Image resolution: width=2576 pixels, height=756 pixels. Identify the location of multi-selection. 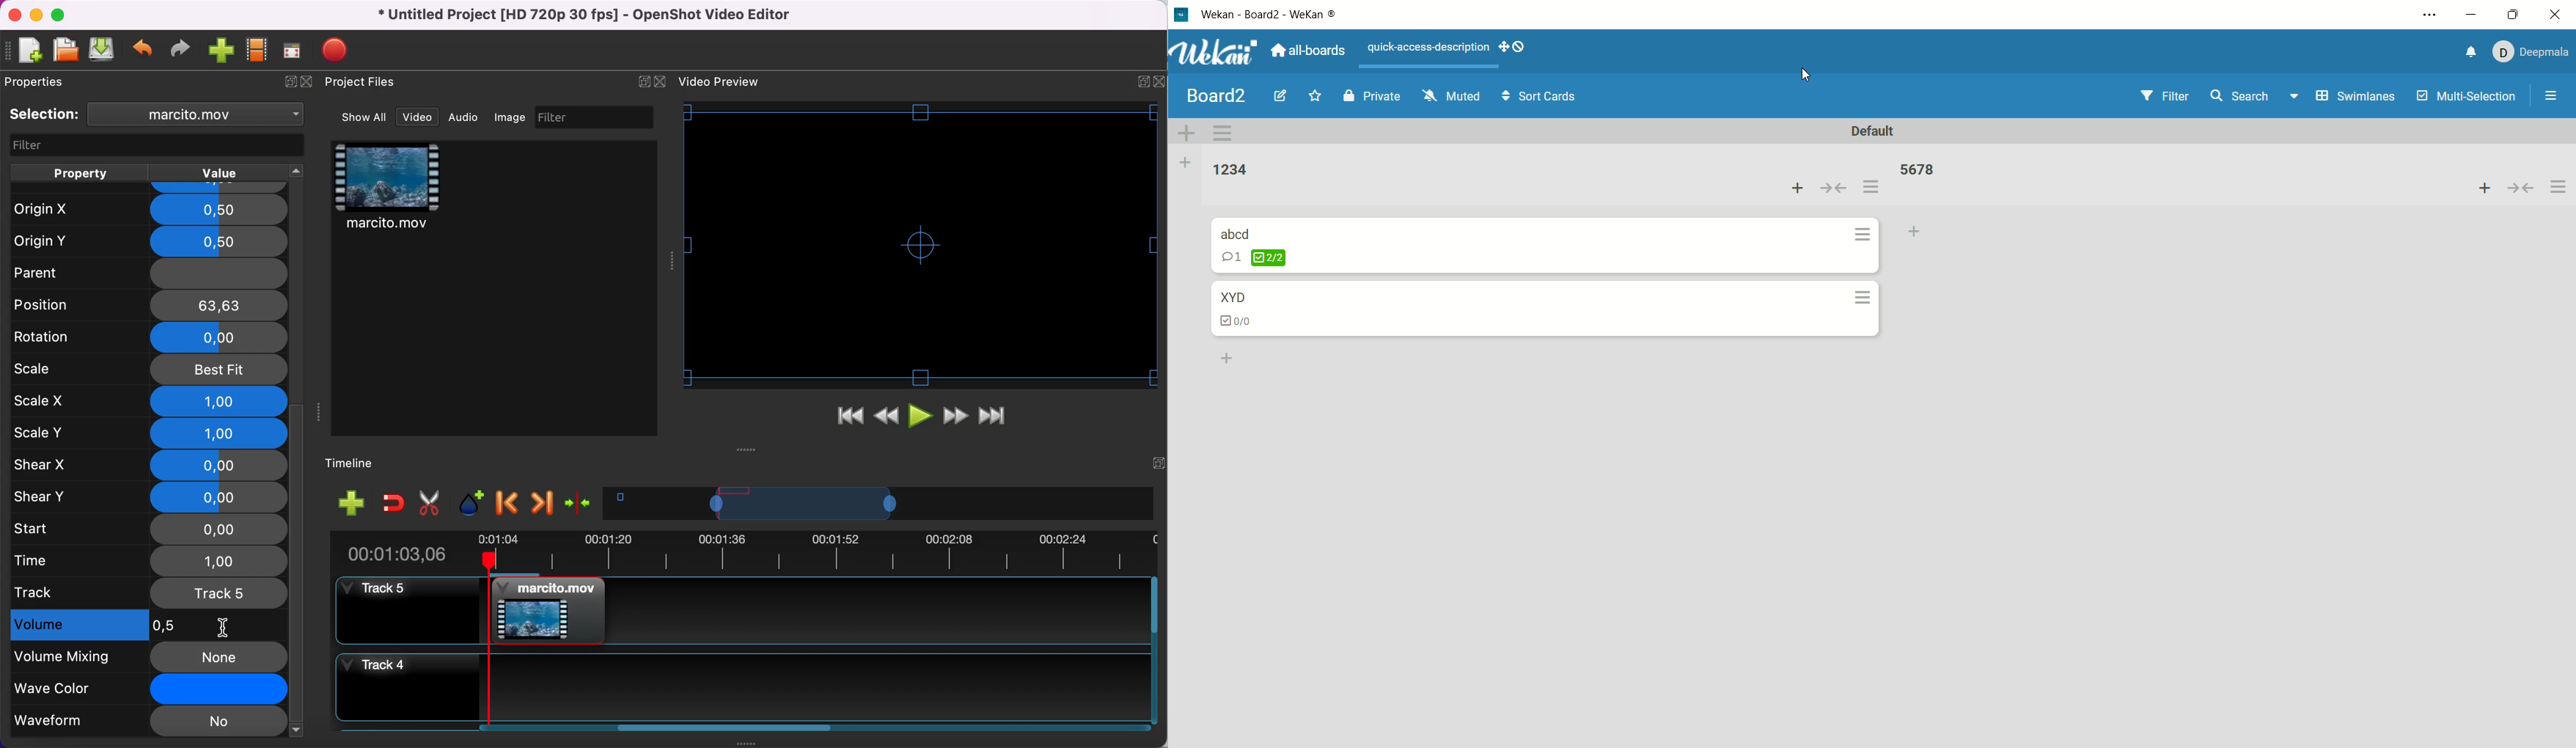
(2465, 103).